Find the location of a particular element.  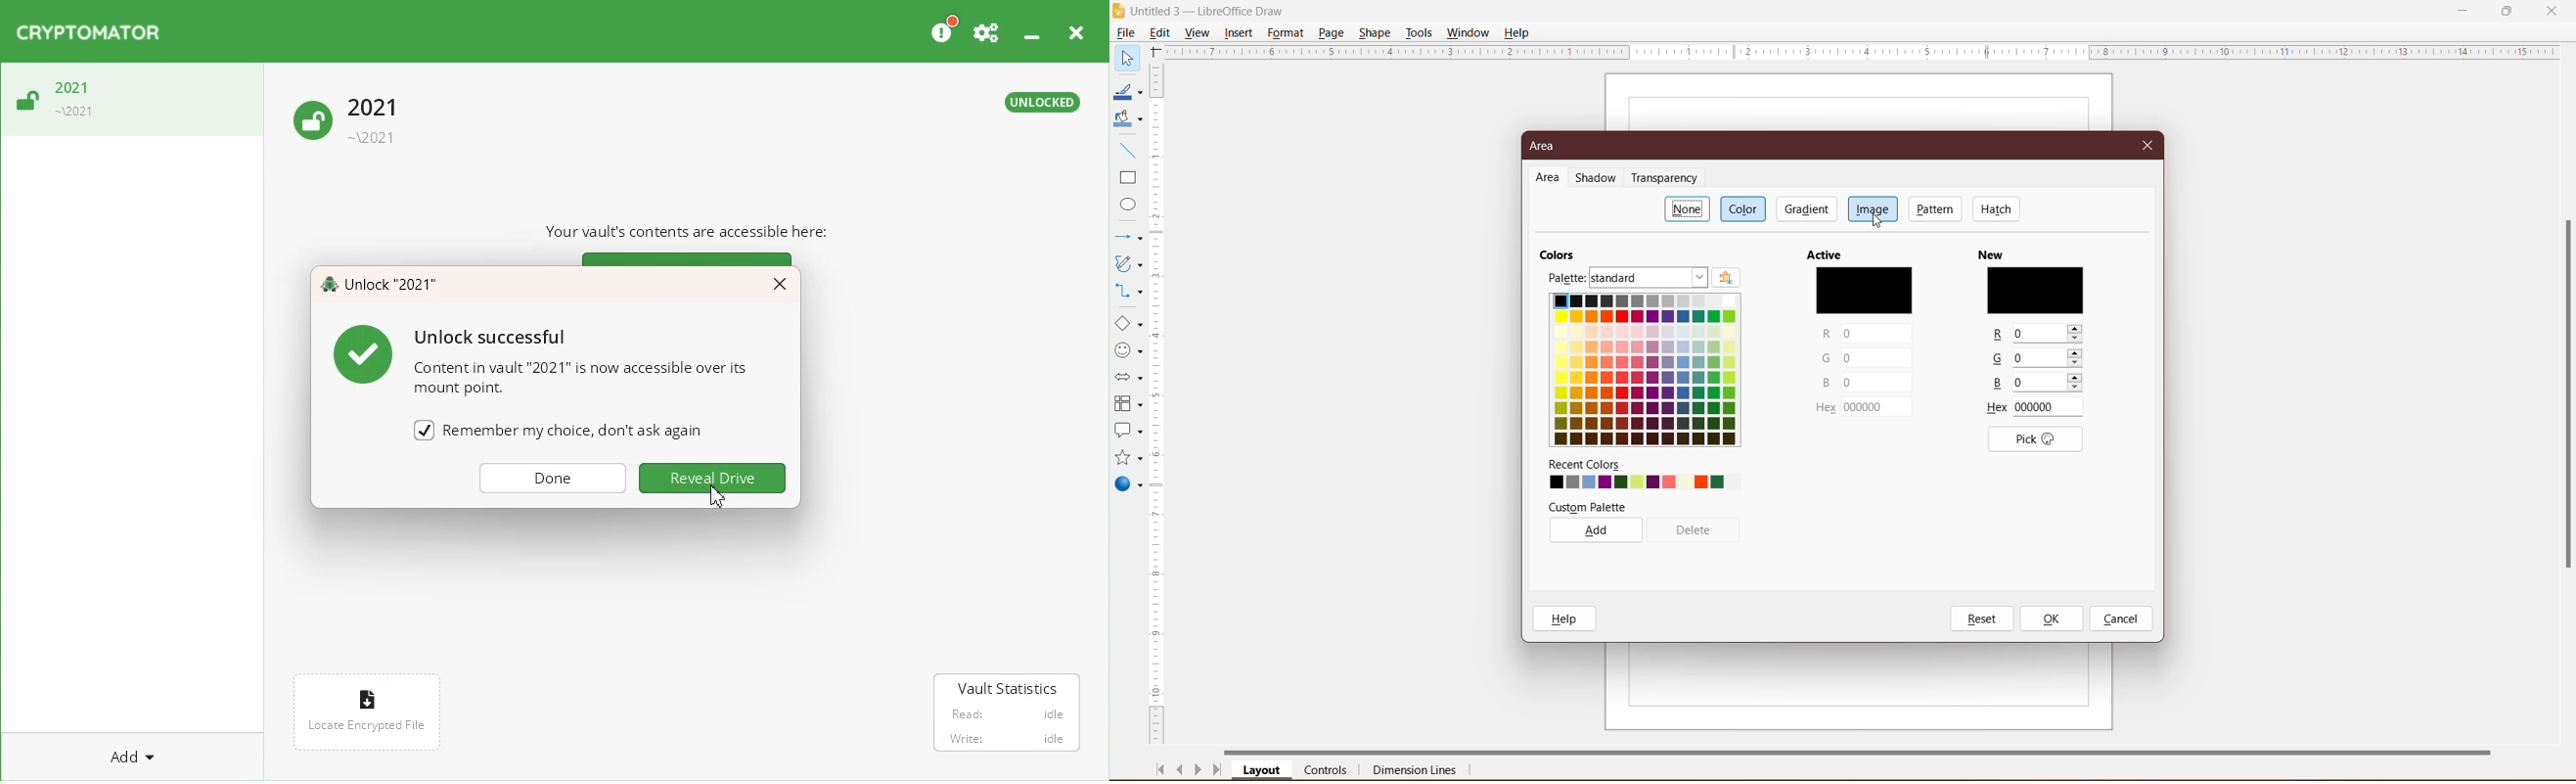

Shadow is located at coordinates (1598, 179).